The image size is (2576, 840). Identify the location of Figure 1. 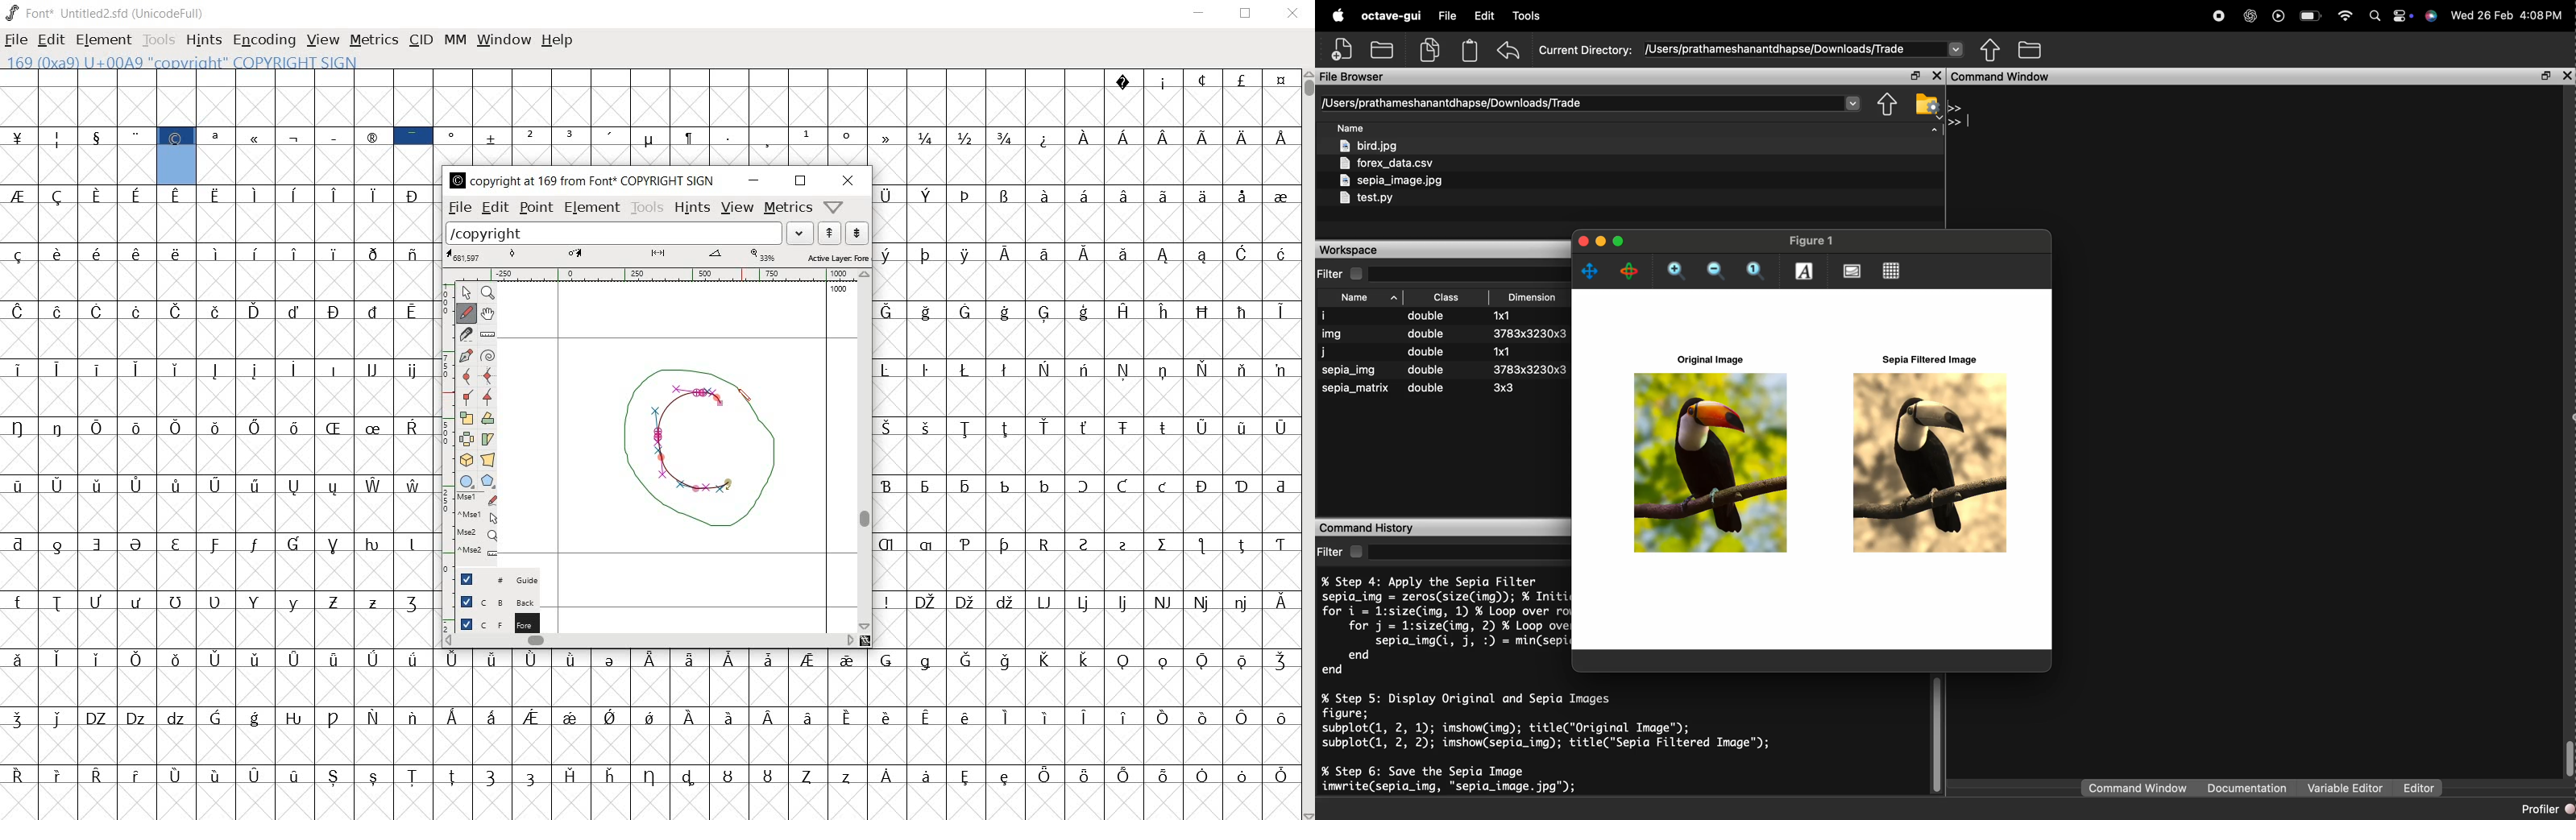
(1812, 241).